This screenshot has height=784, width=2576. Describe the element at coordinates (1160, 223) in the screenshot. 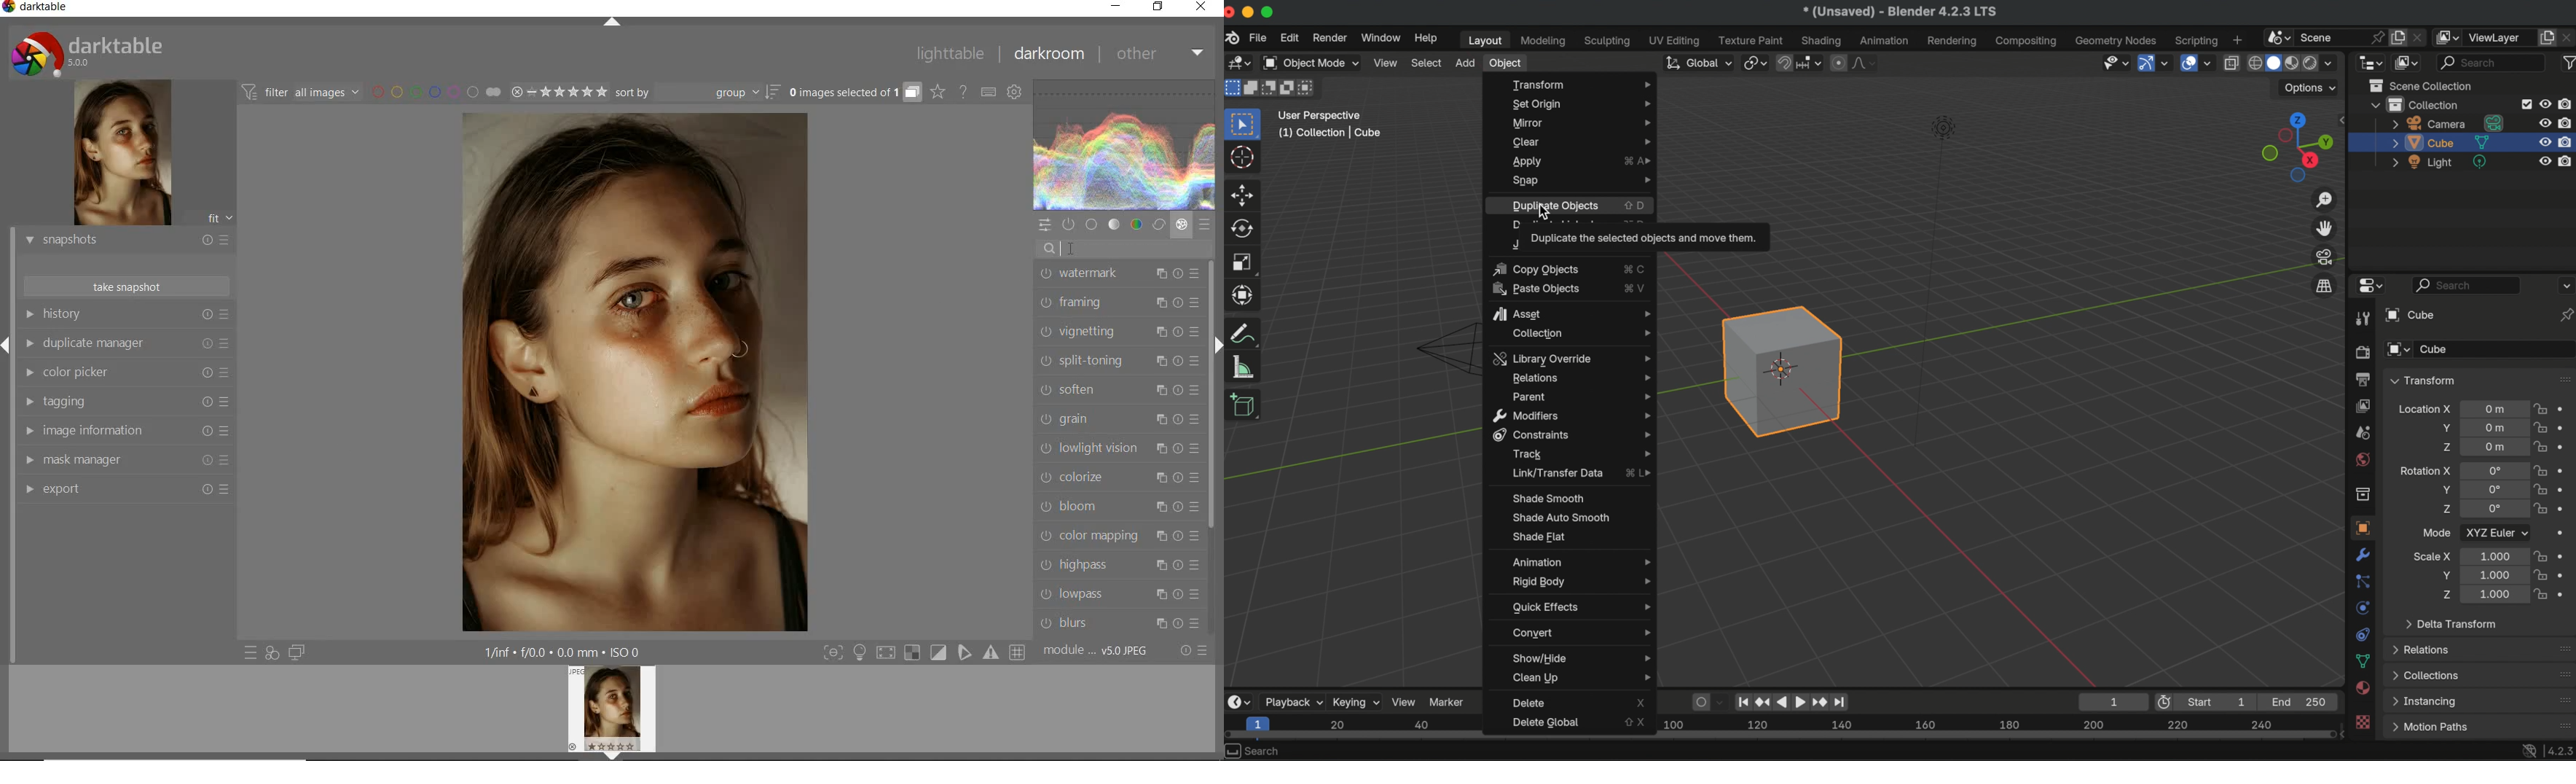

I see `correct` at that location.